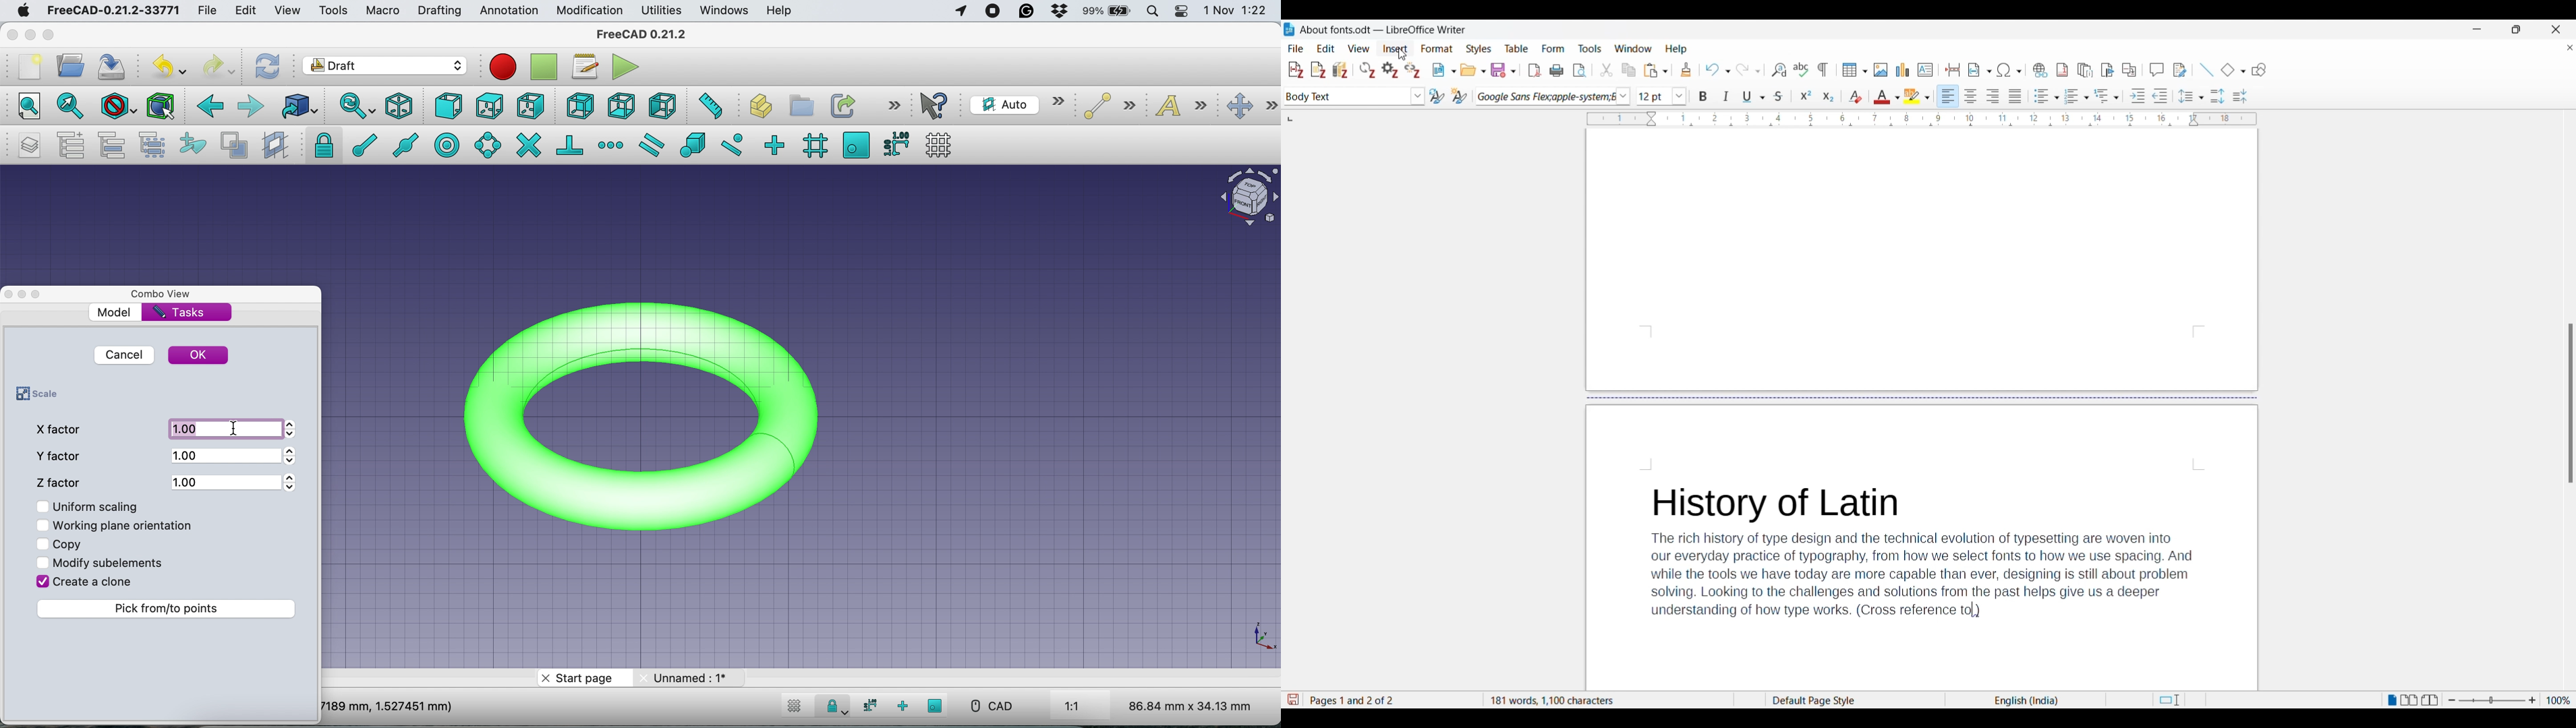 The height and width of the screenshot is (728, 2576). I want to click on utilities, so click(663, 11).